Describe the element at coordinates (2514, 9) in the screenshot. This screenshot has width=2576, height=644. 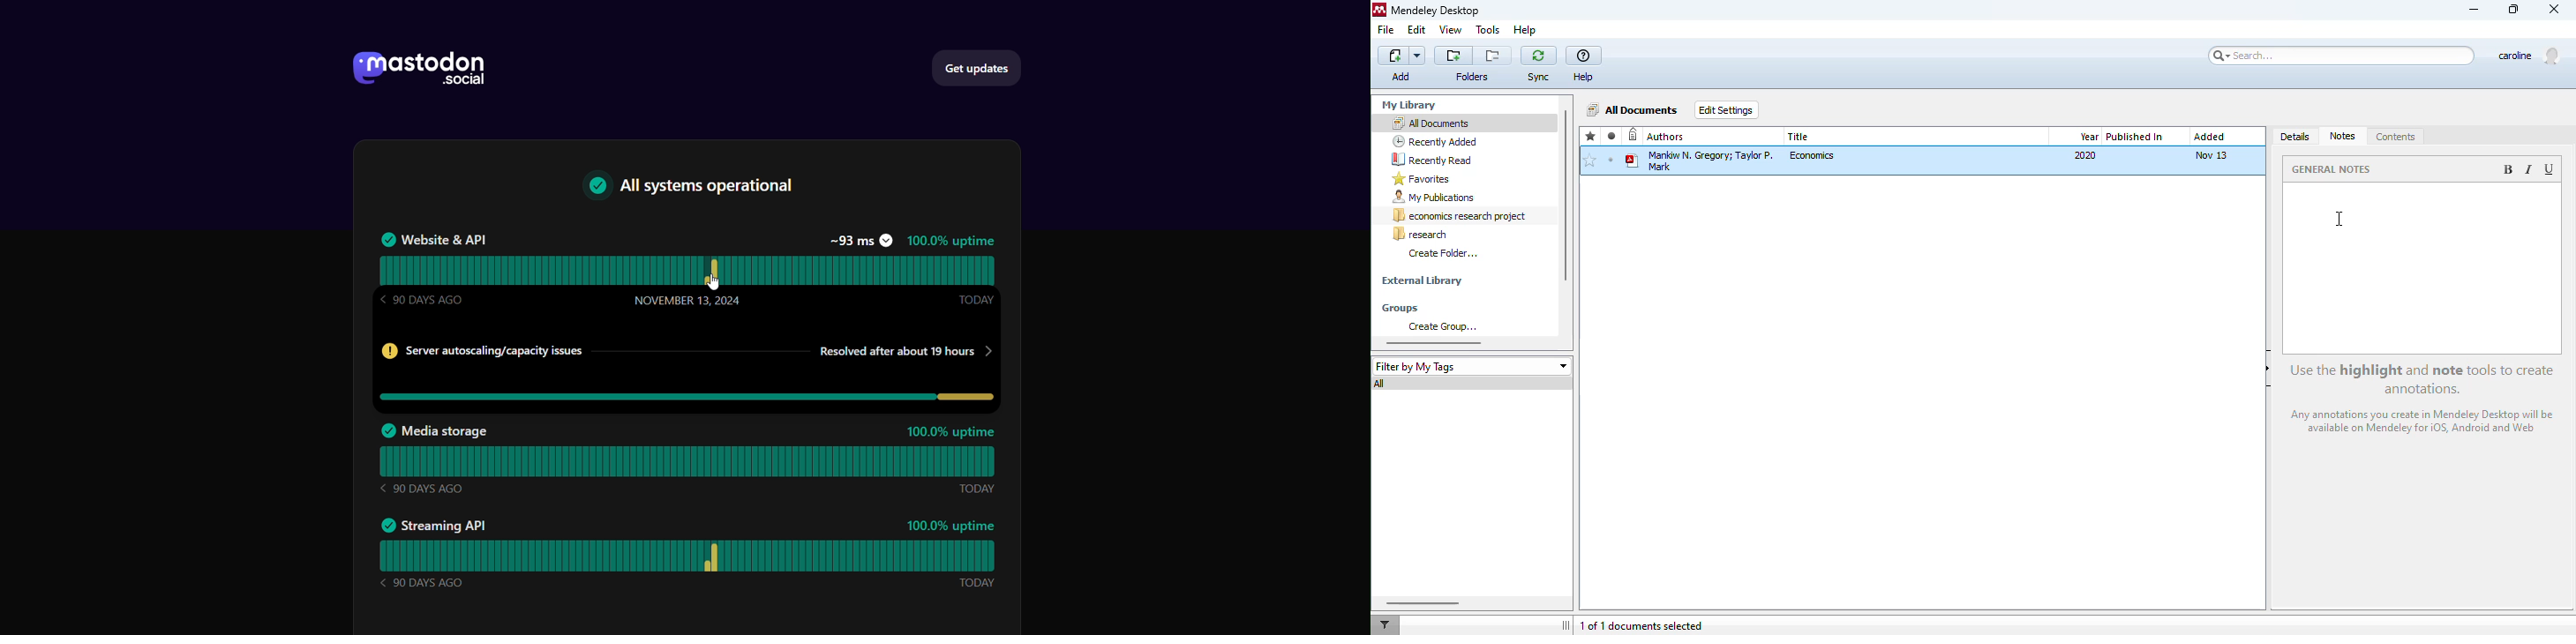
I see `maximize` at that location.